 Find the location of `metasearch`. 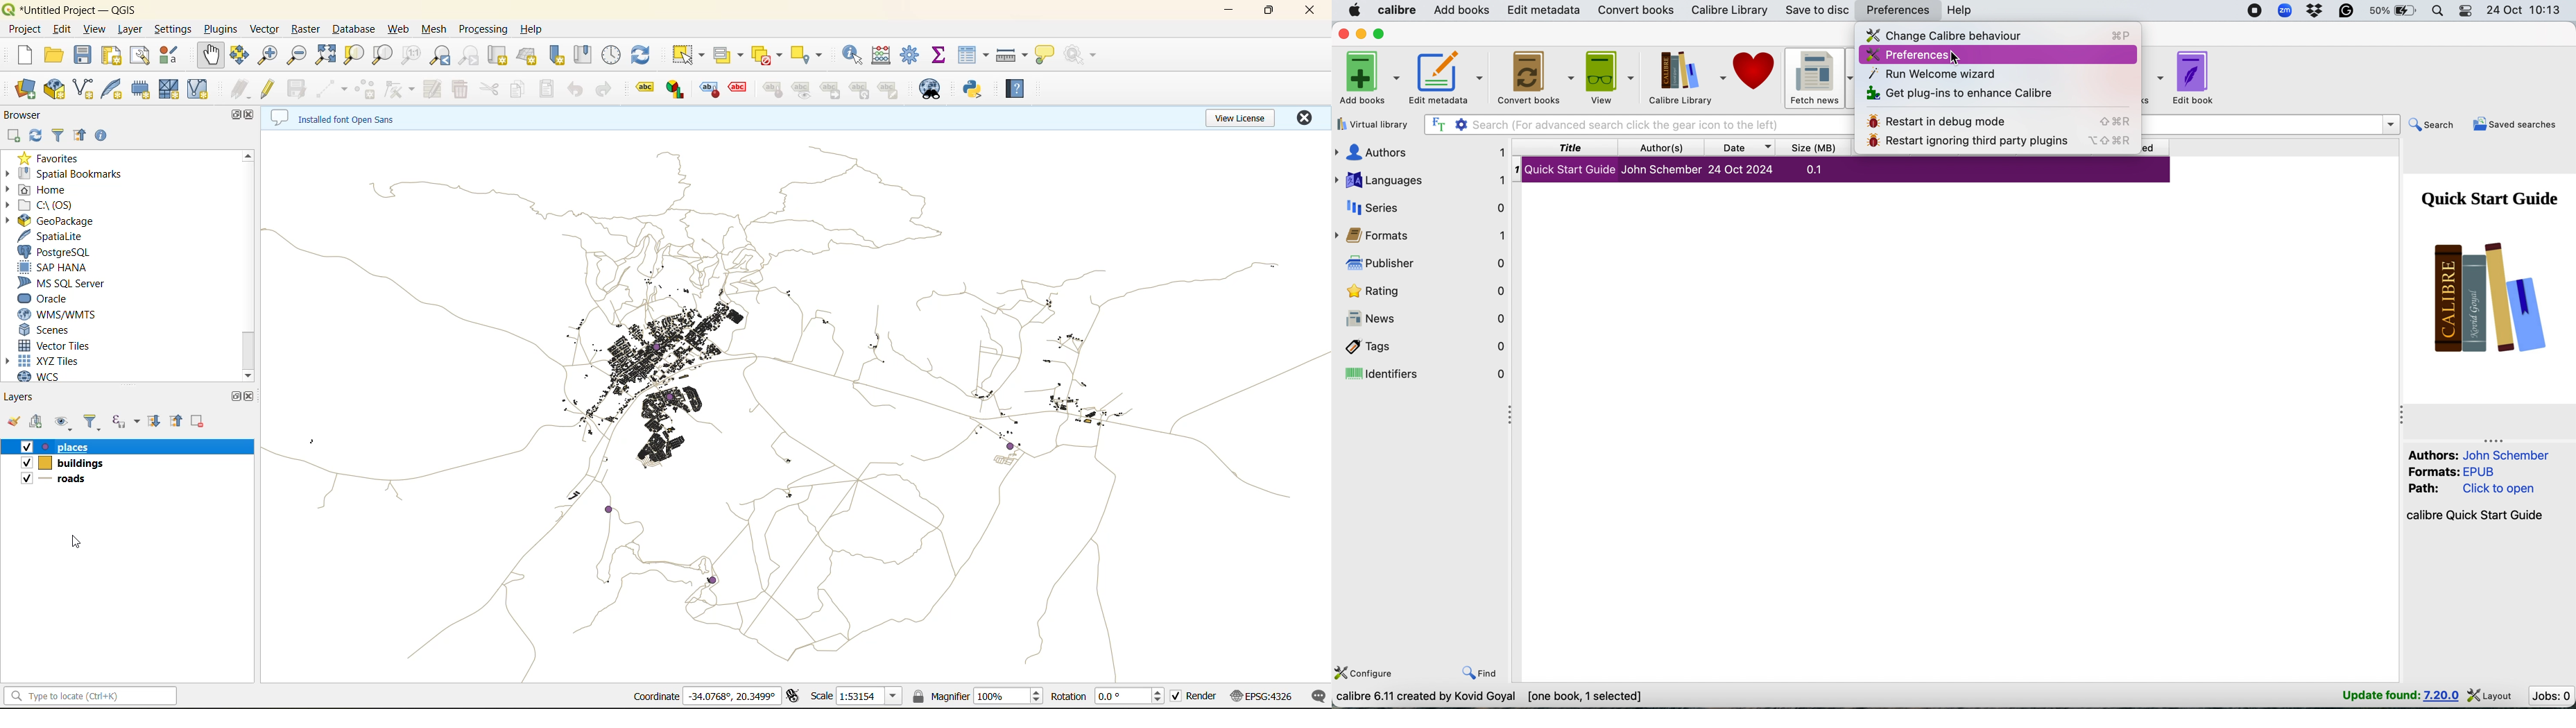

metasearch is located at coordinates (933, 90).